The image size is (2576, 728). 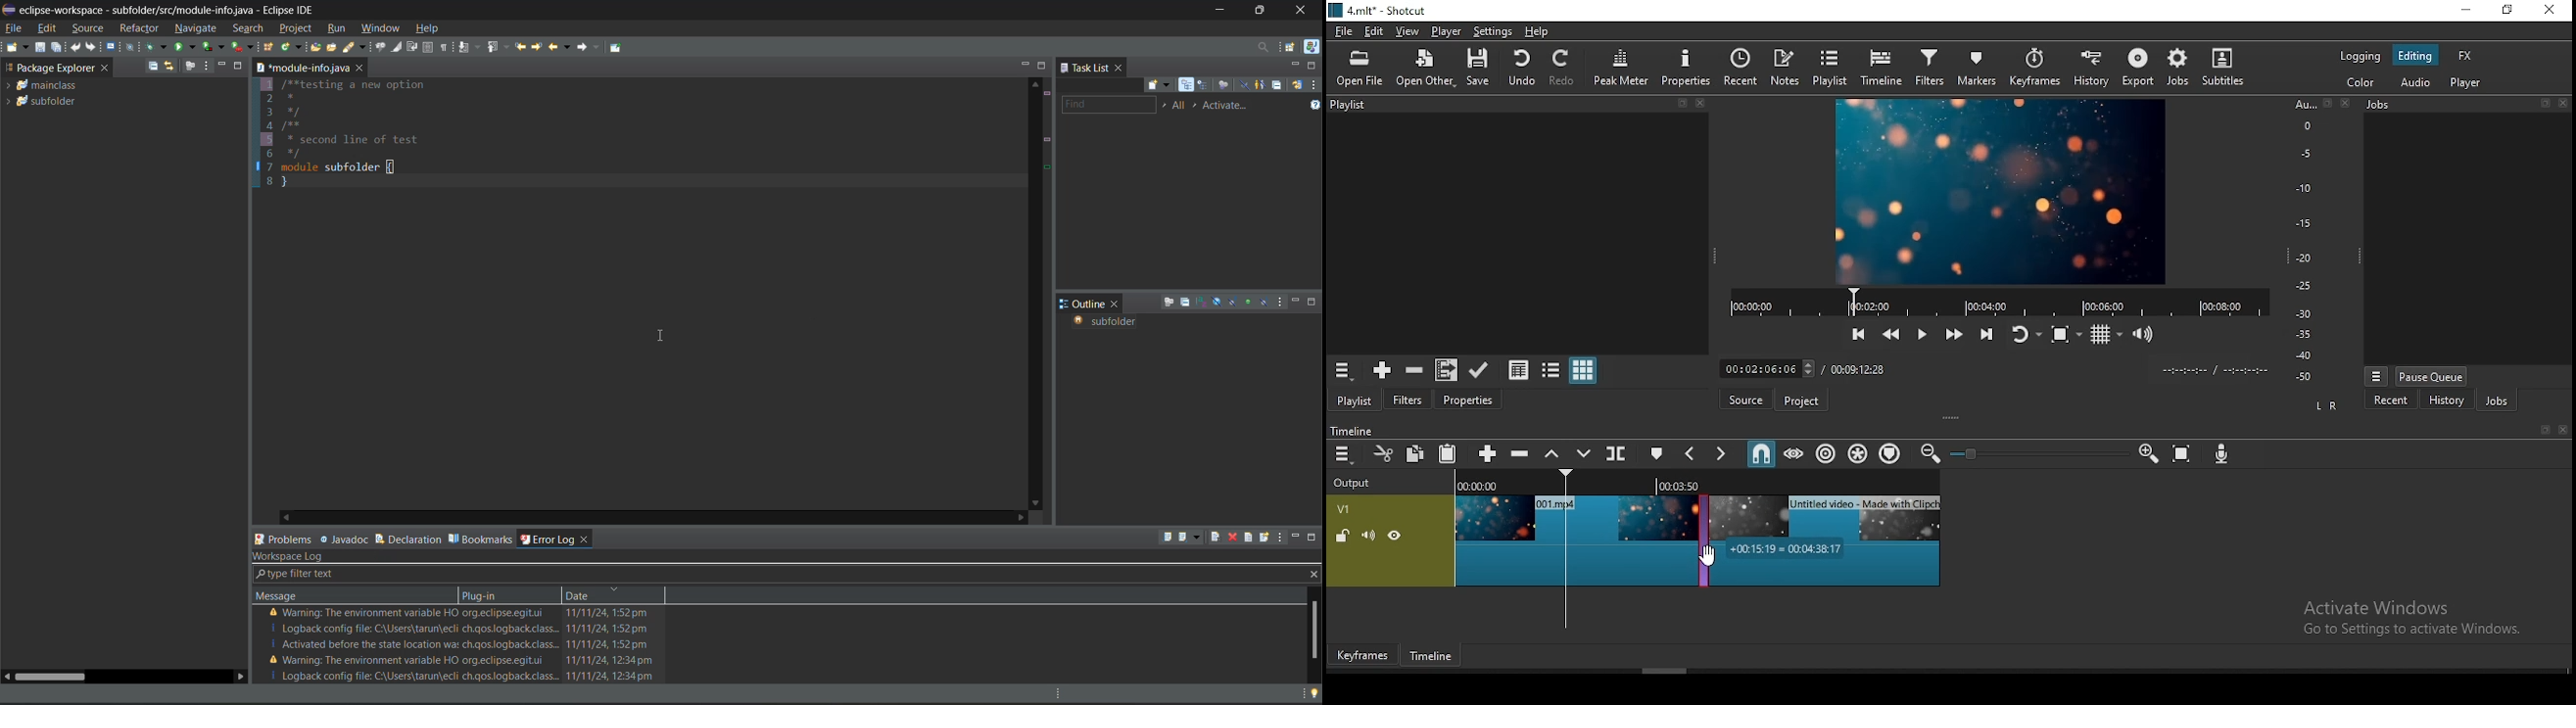 I want to click on mouse pointer, so click(x=1710, y=558).